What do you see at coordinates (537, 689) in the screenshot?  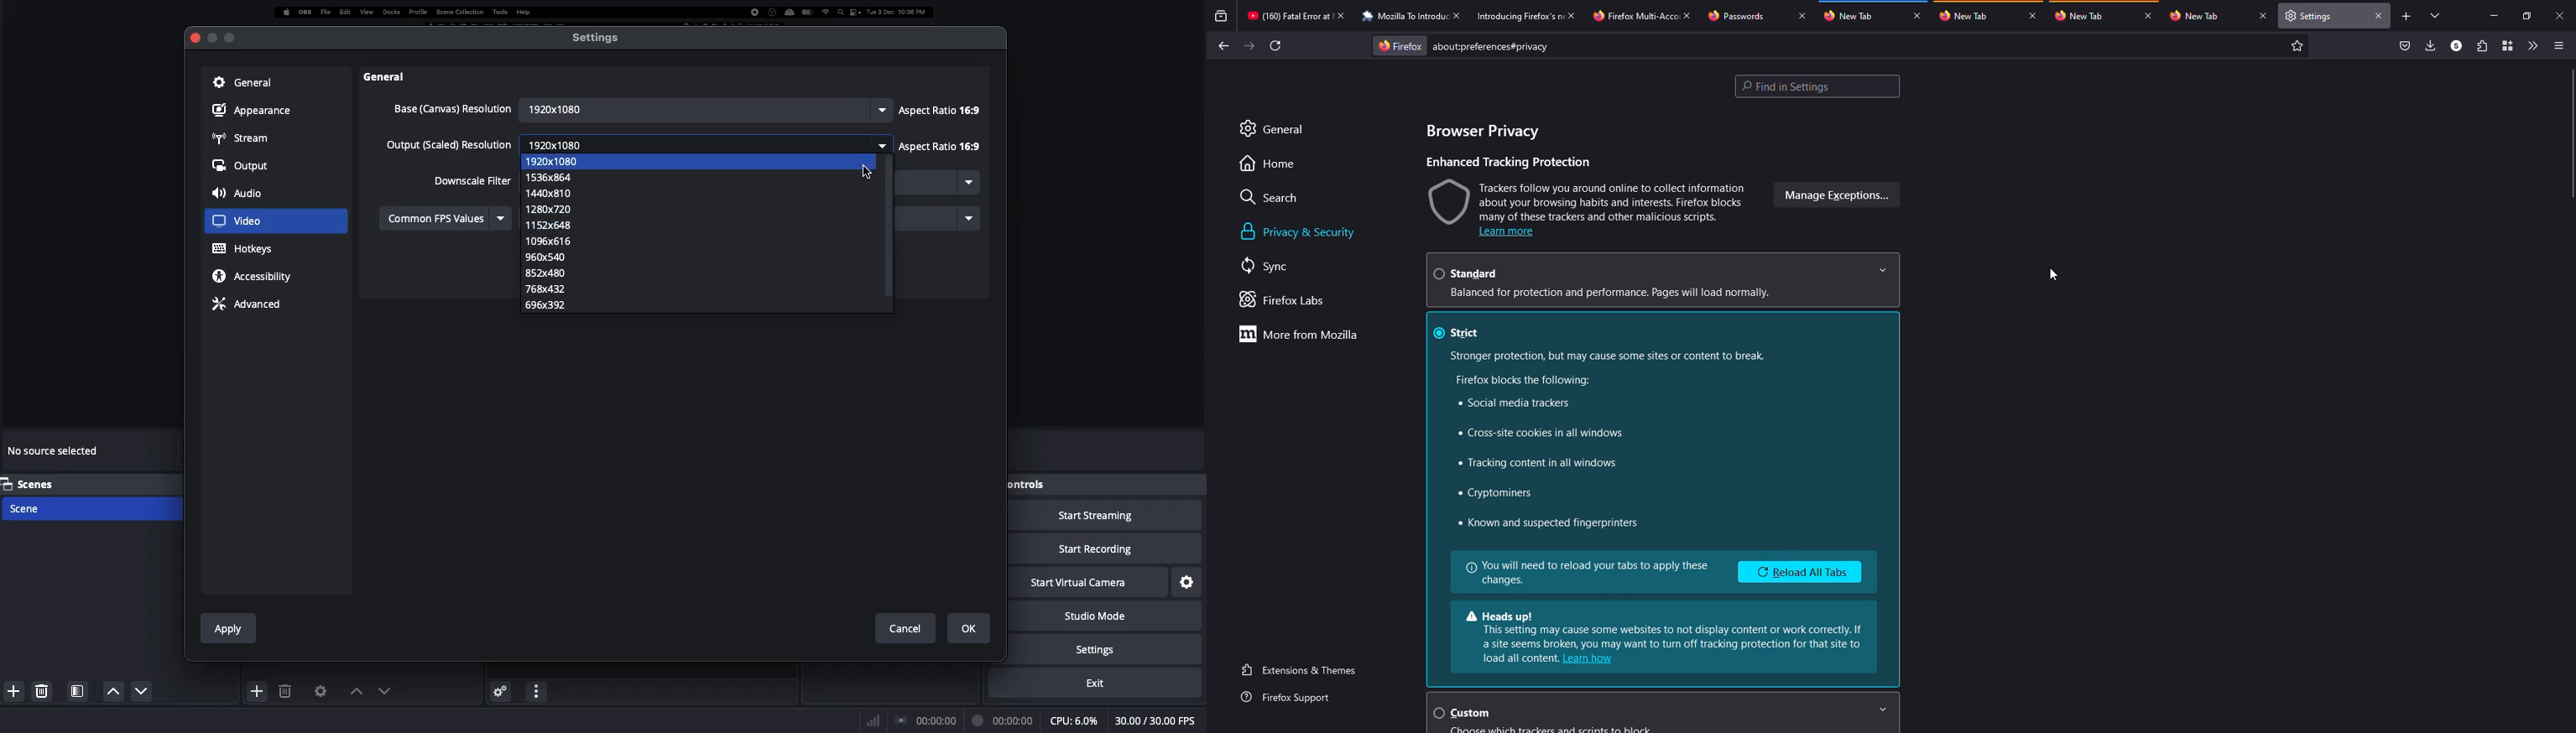 I see `Options` at bounding box center [537, 689].